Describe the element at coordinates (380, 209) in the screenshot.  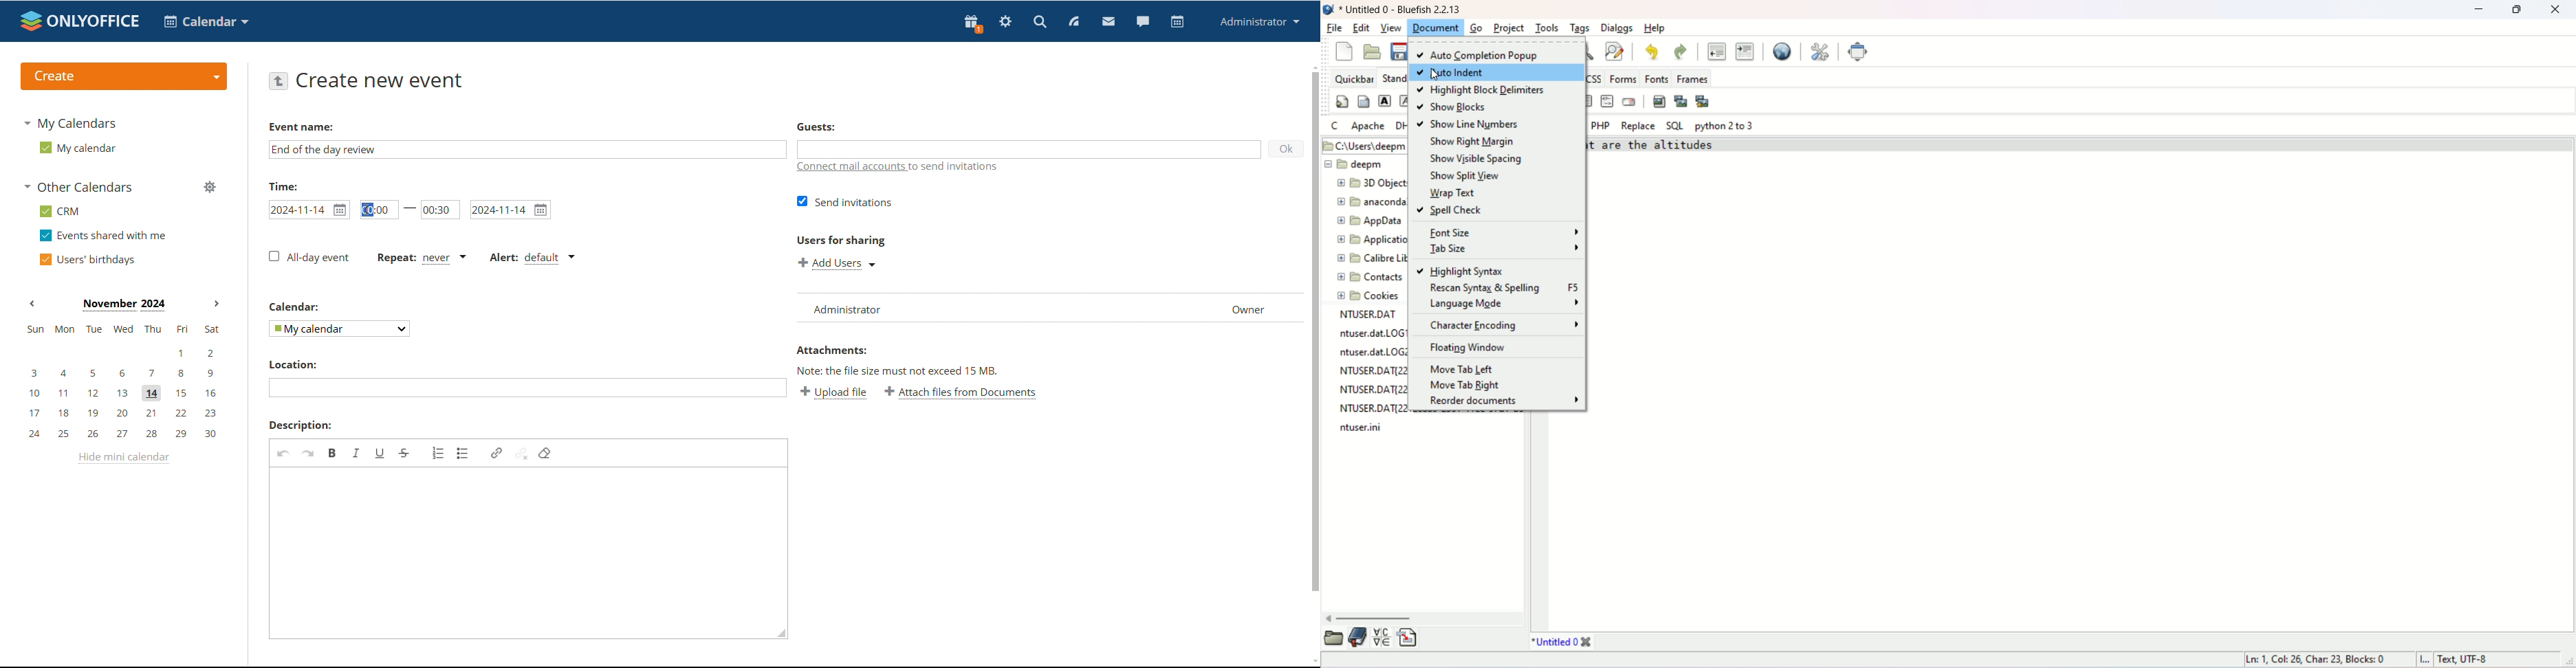
I see `start time being set` at that location.